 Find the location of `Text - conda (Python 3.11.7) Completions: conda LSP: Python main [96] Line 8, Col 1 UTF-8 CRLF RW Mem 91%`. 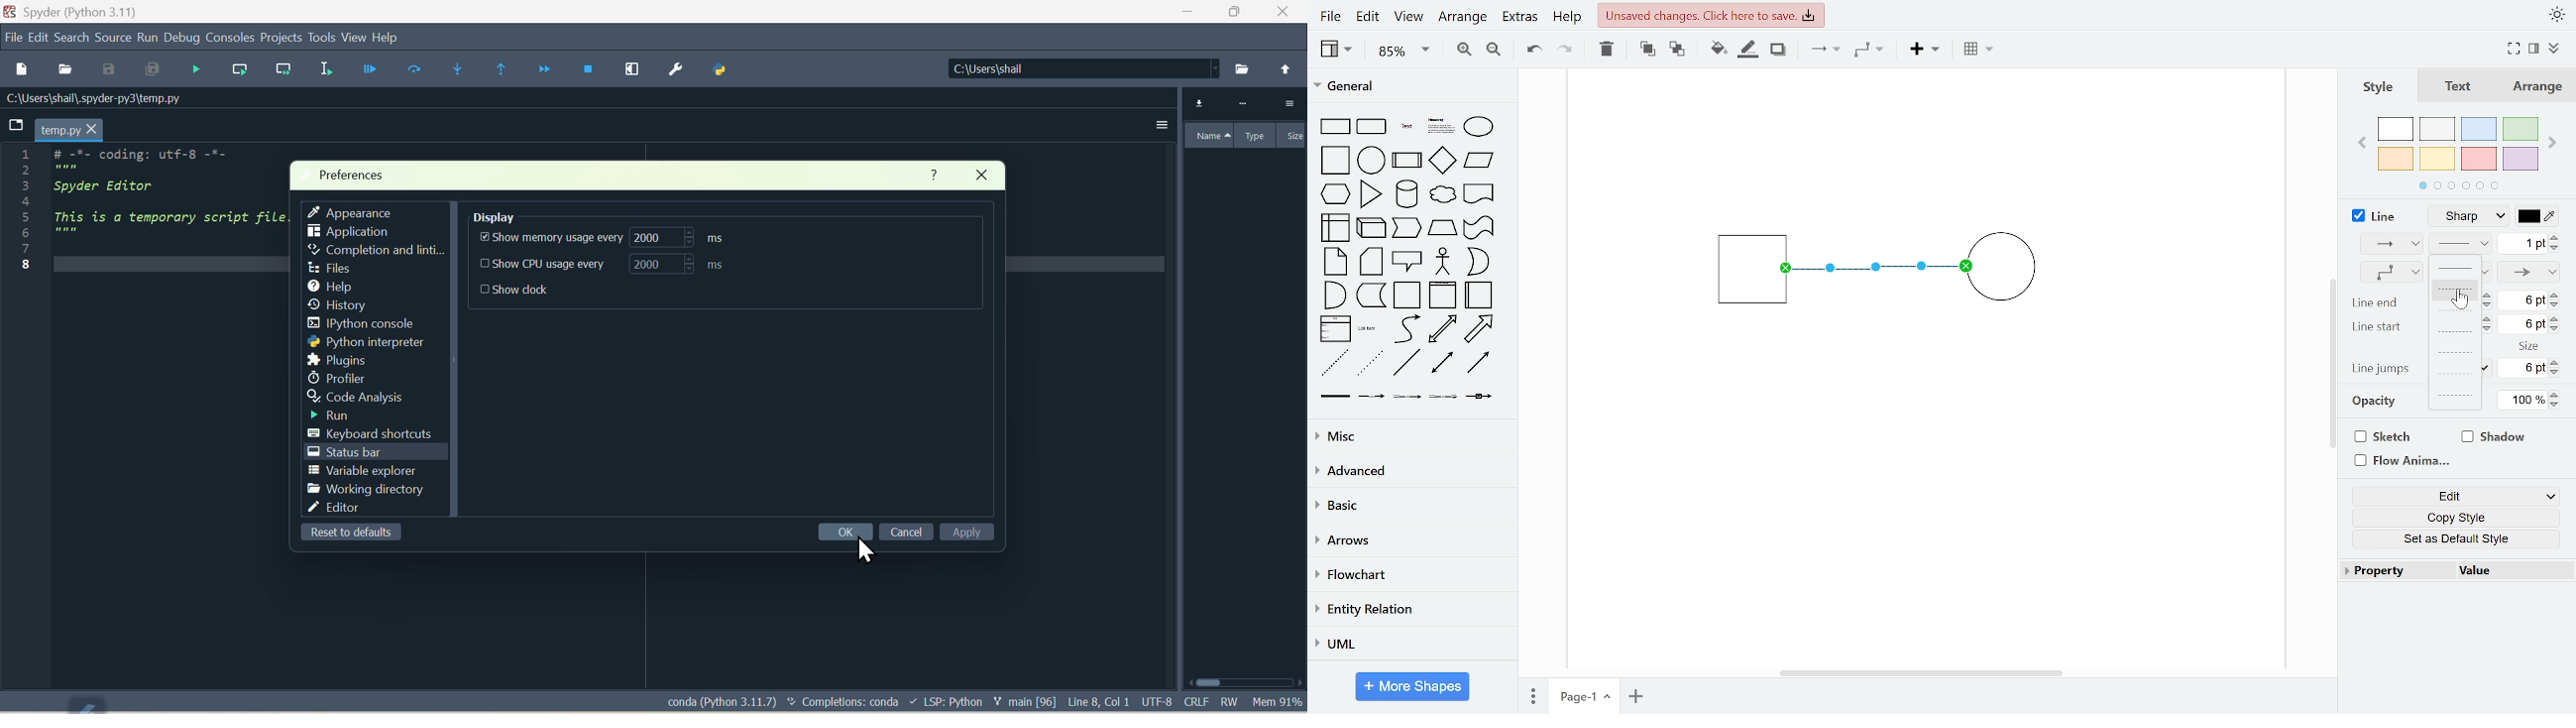

Text - conda (Python 3.11.7) Completions: conda LSP: Python main [96] Line 8, Col 1 UTF-8 CRLF RW Mem 91% is located at coordinates (983, 703).